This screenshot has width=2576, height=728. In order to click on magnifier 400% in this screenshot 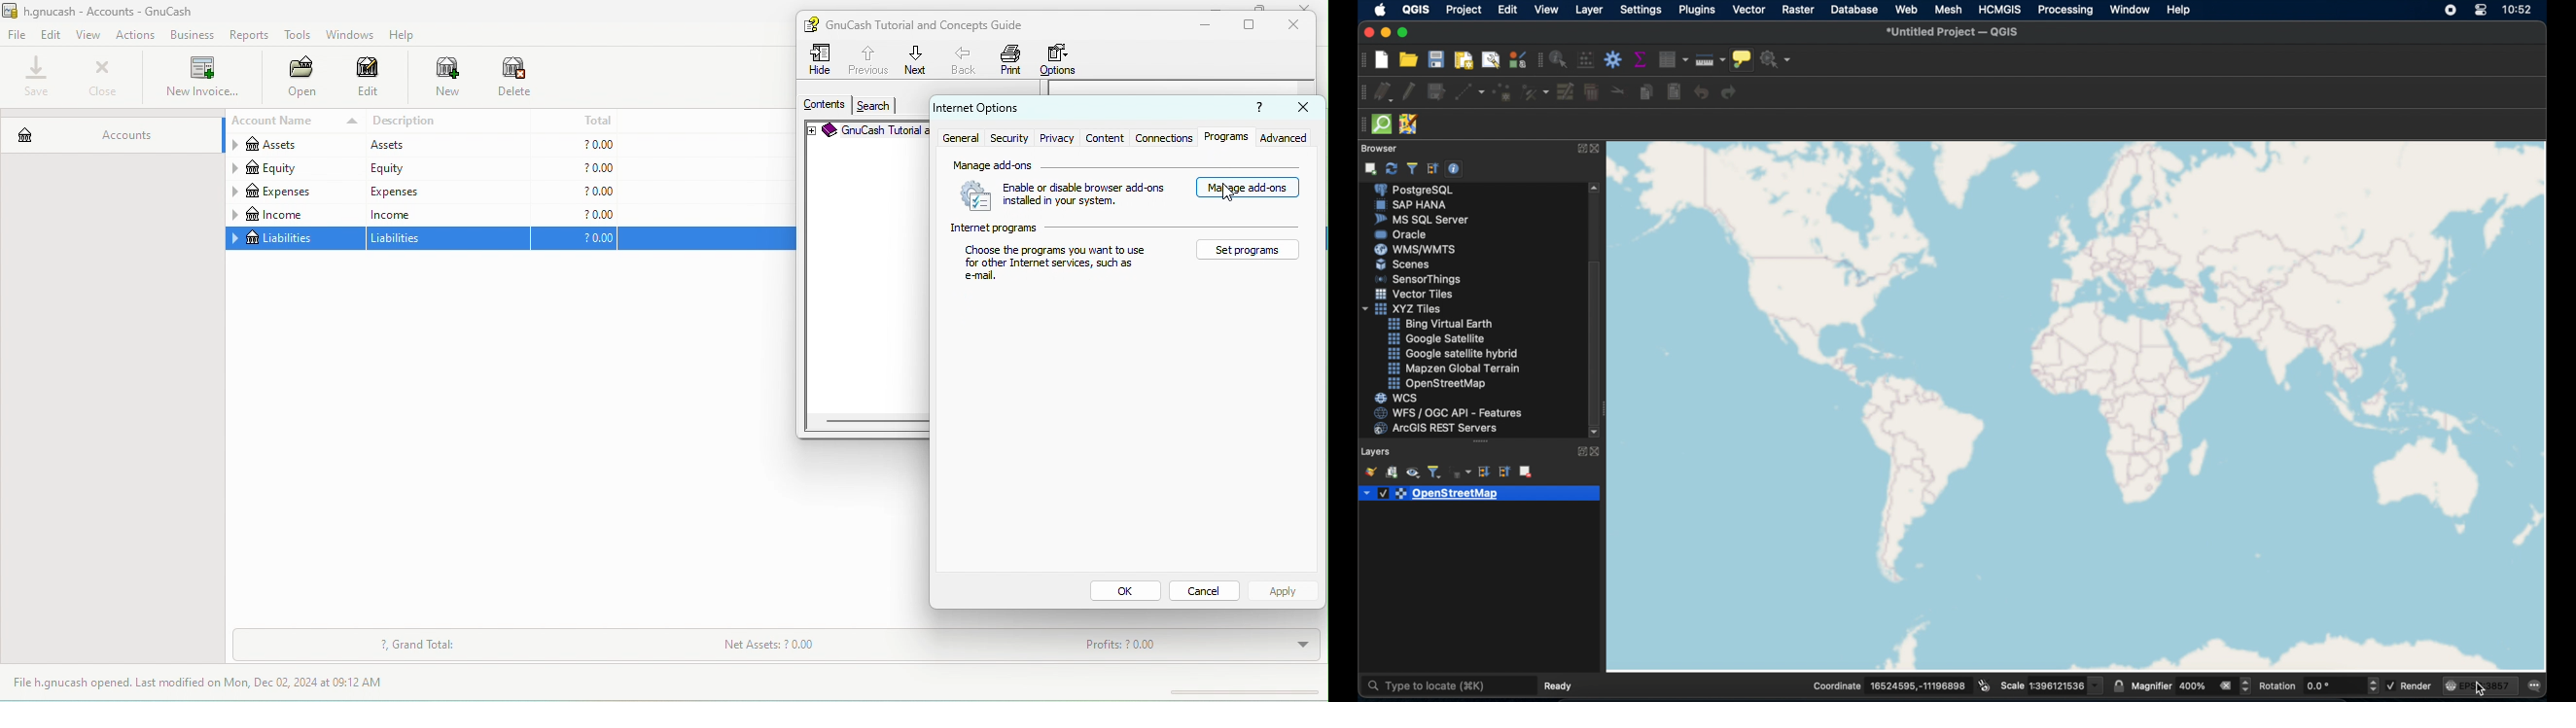, I will do `click(2192, 684)`.